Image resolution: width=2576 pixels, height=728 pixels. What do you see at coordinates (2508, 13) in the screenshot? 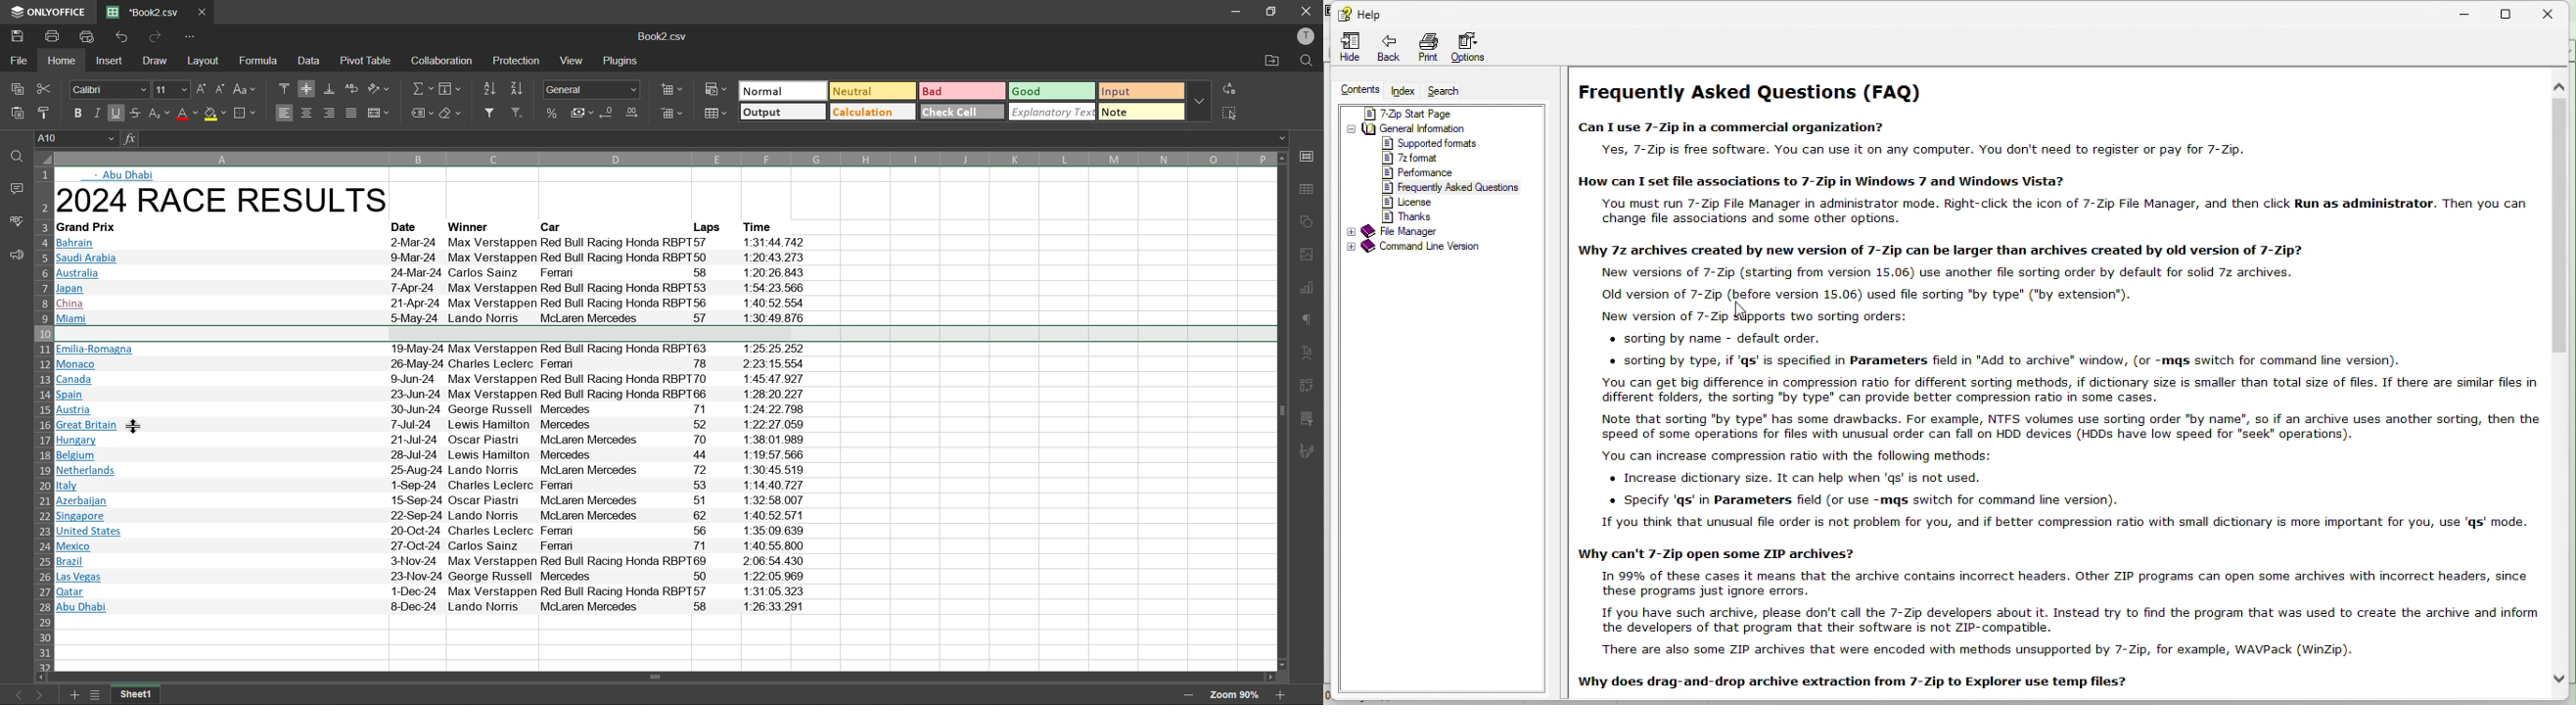
I see `restore` at bounding box center [2508, 13].